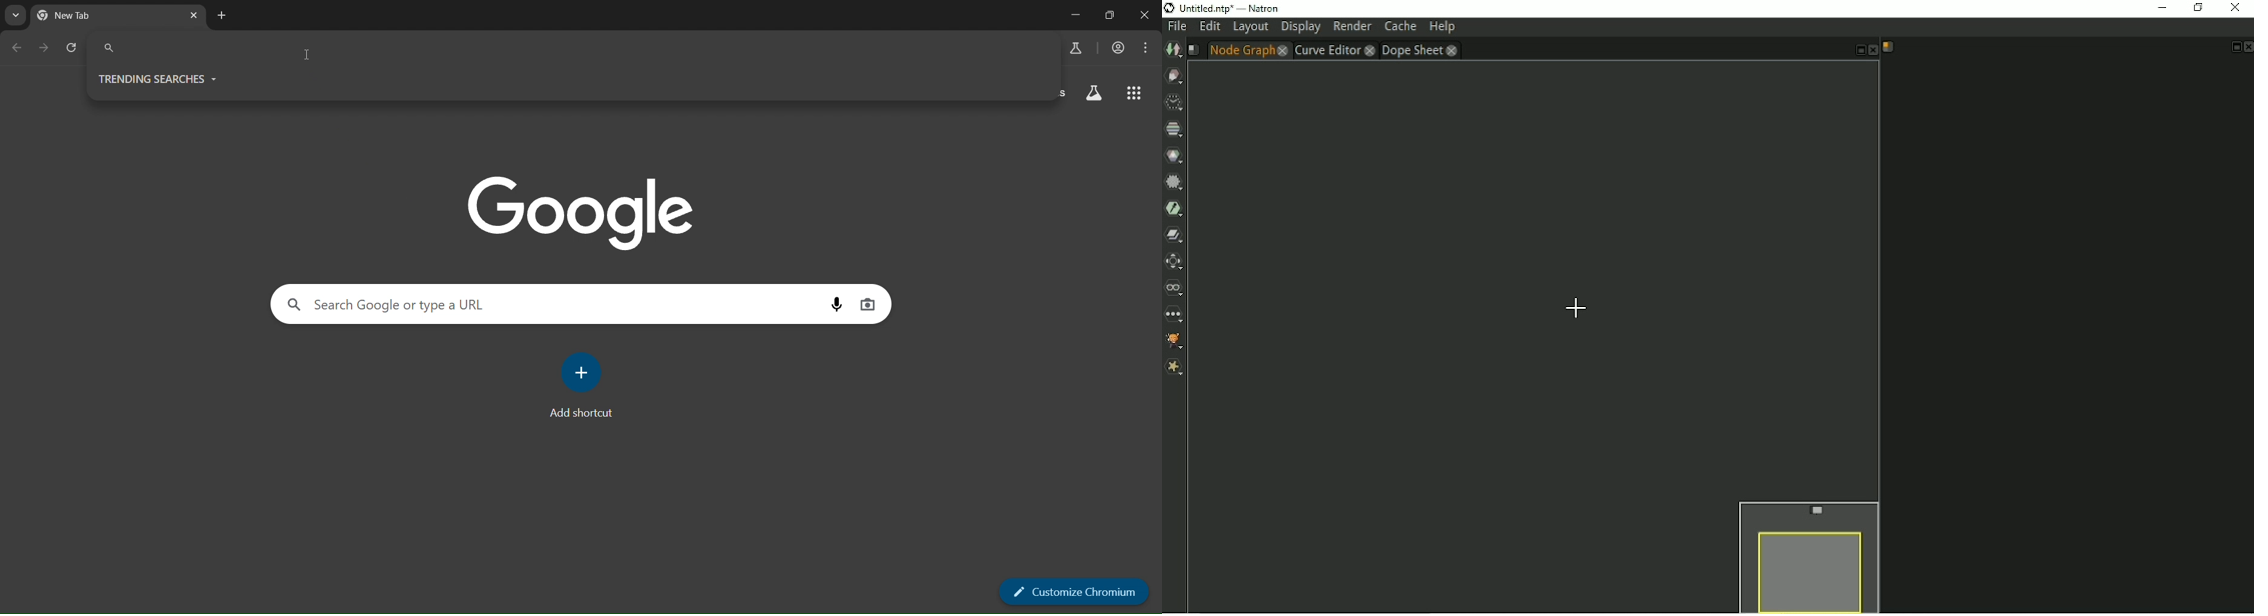 This screenshot has width=2268, height=616. Describe the element at coordinates (1856, 51) in the screenshot. I see `Float pane` at that location.